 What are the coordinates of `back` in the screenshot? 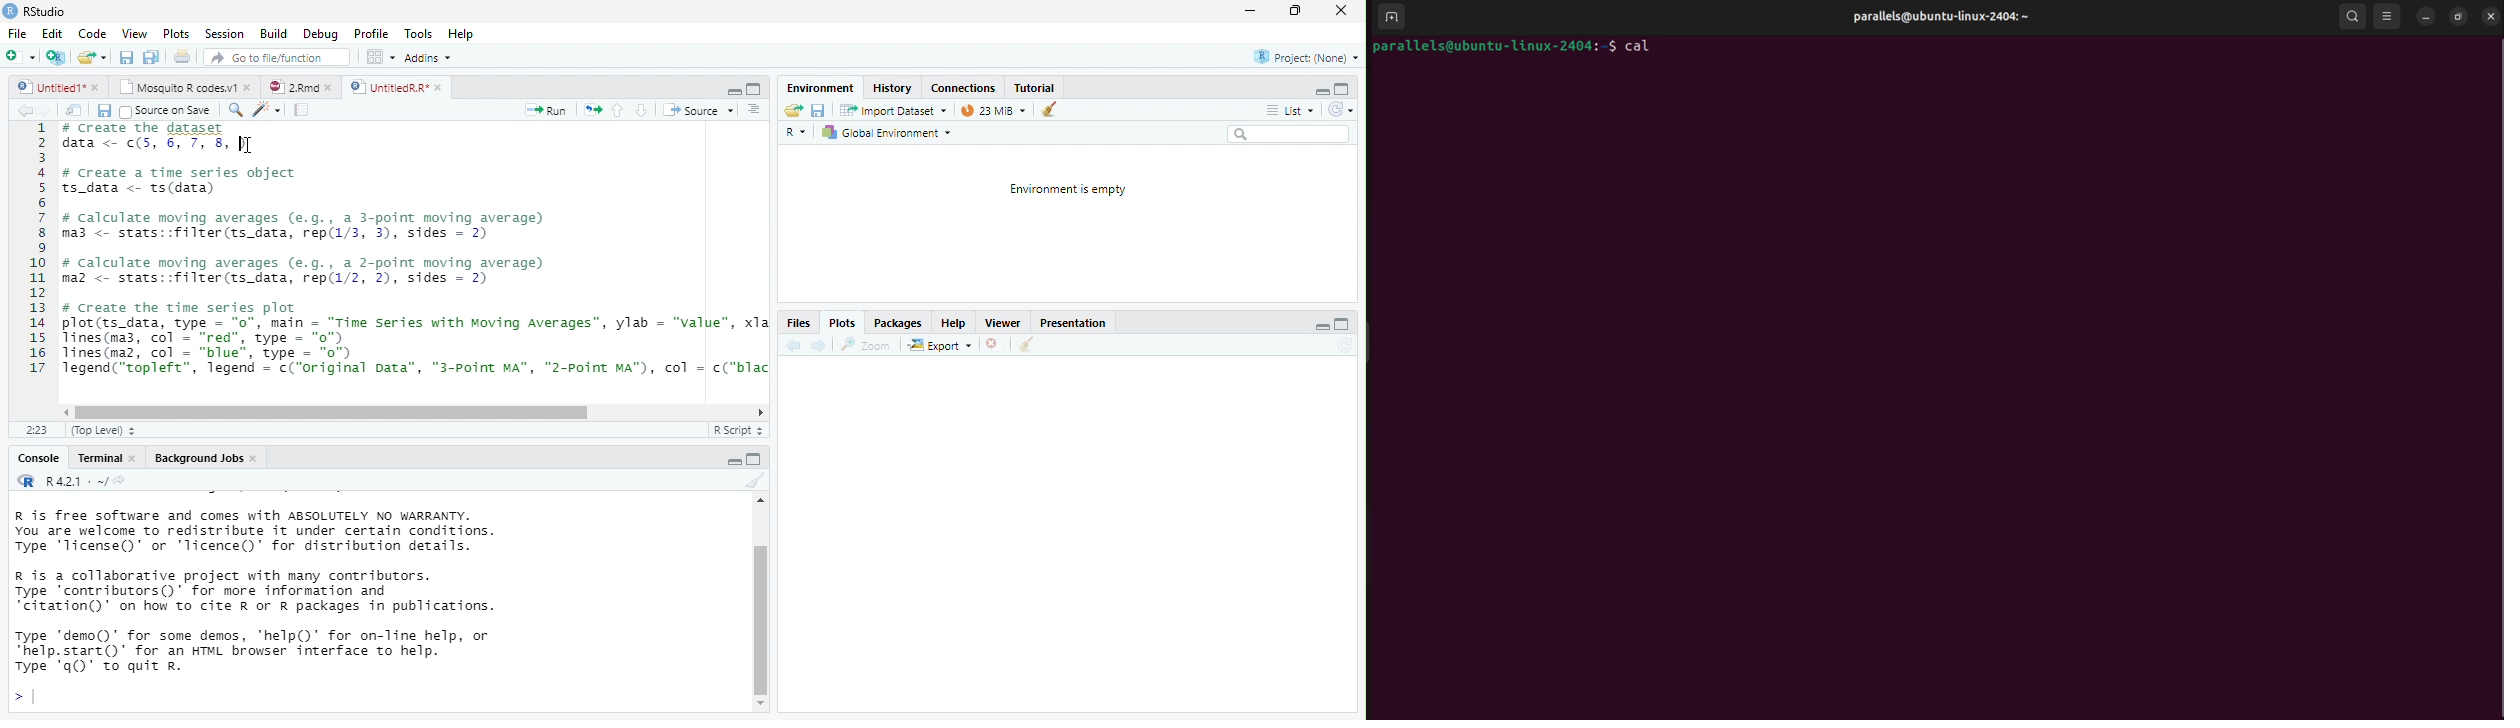 It's located at (24, 110).